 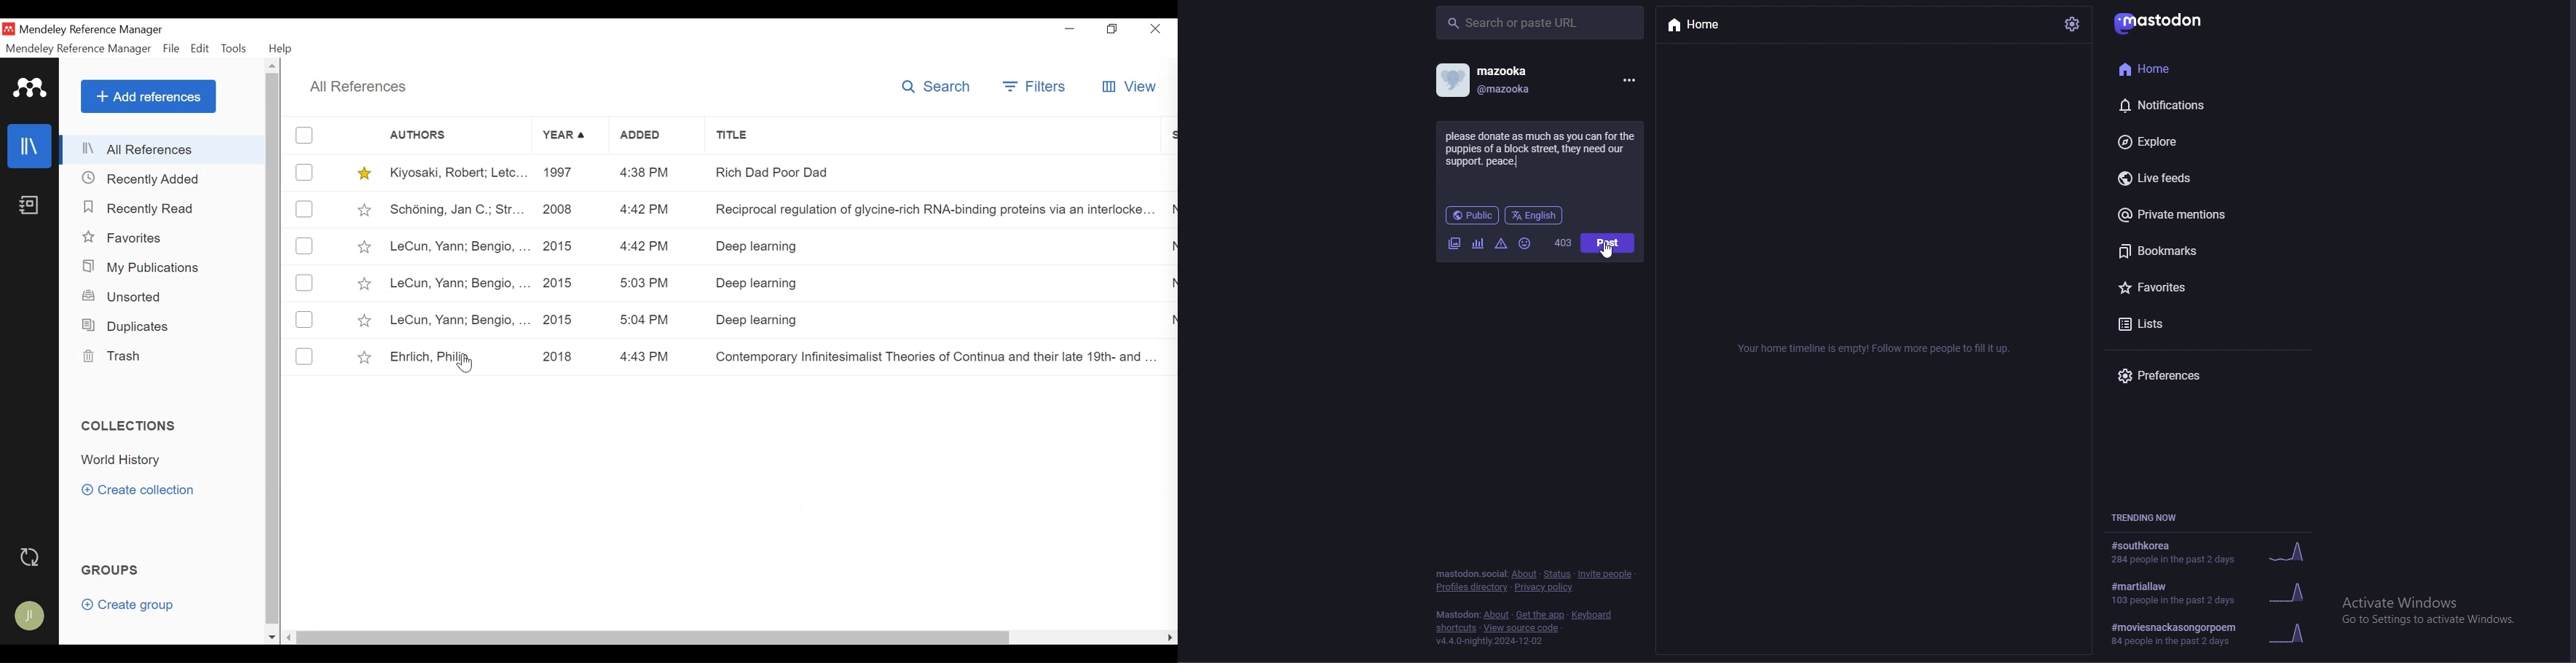 I want to click on Mendeley Reference Manager, so click(x=80, y=48).